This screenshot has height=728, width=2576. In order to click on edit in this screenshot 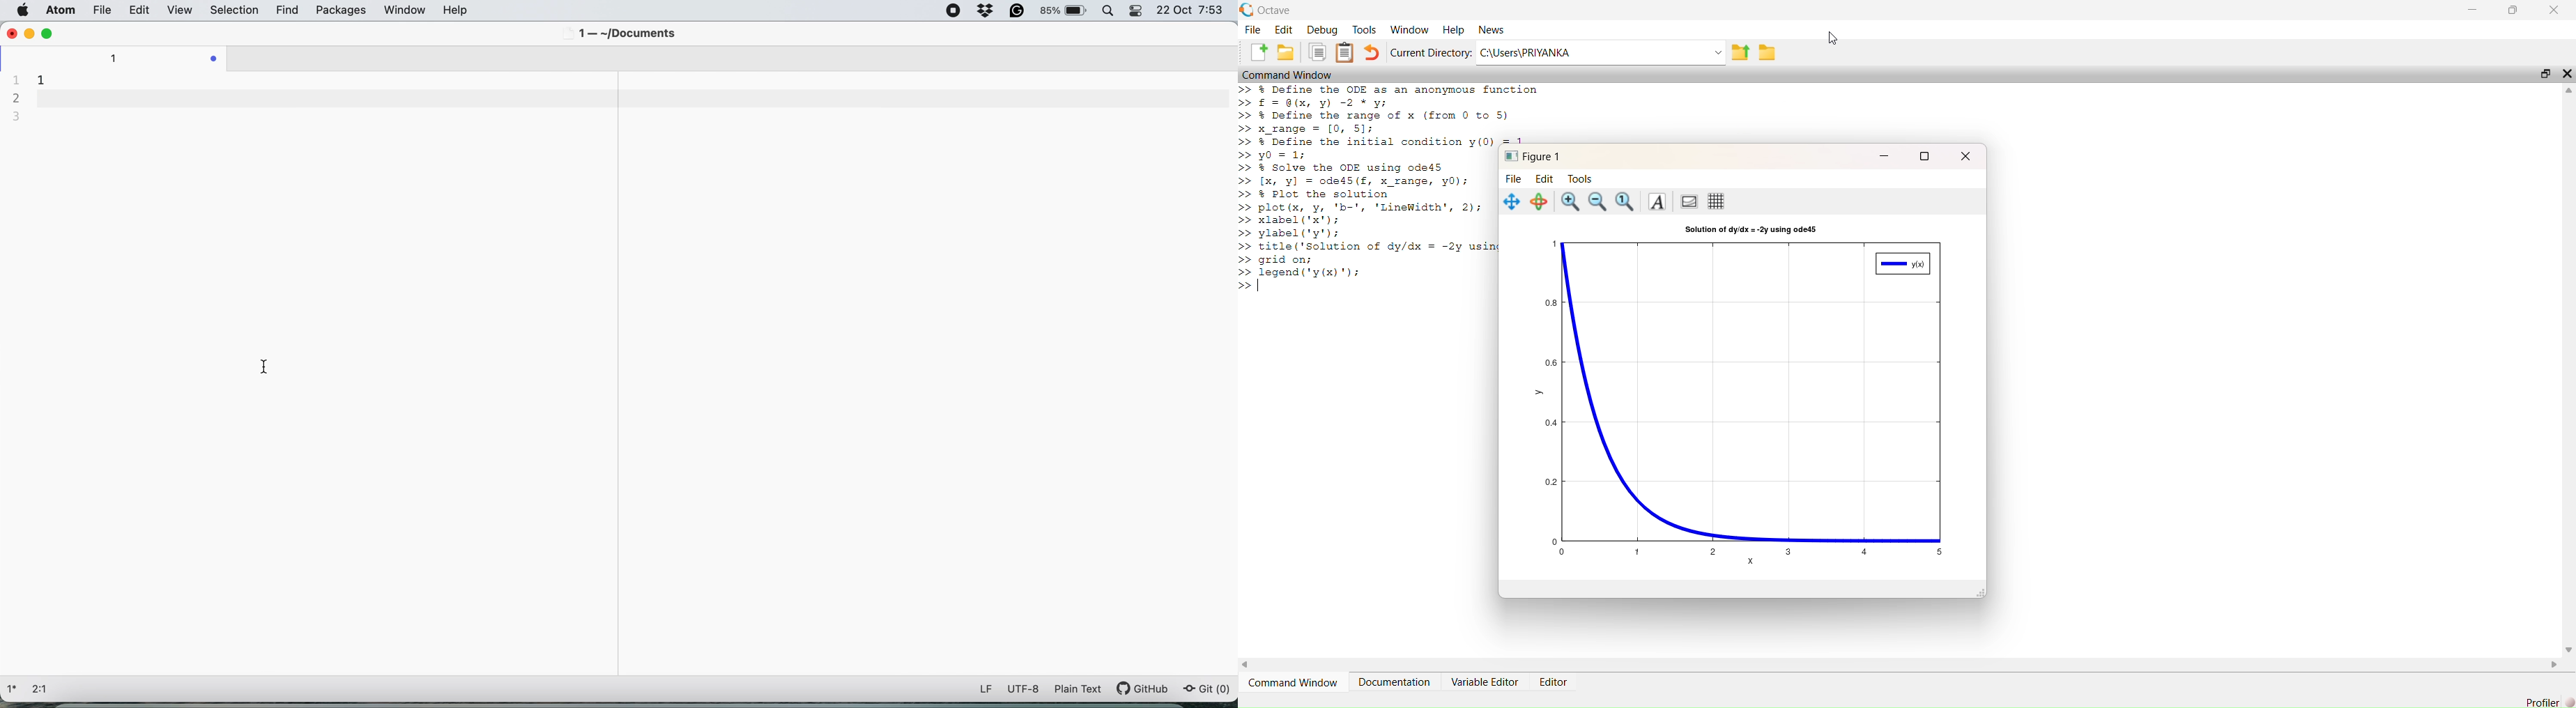, I will do `click(139, 11)`.